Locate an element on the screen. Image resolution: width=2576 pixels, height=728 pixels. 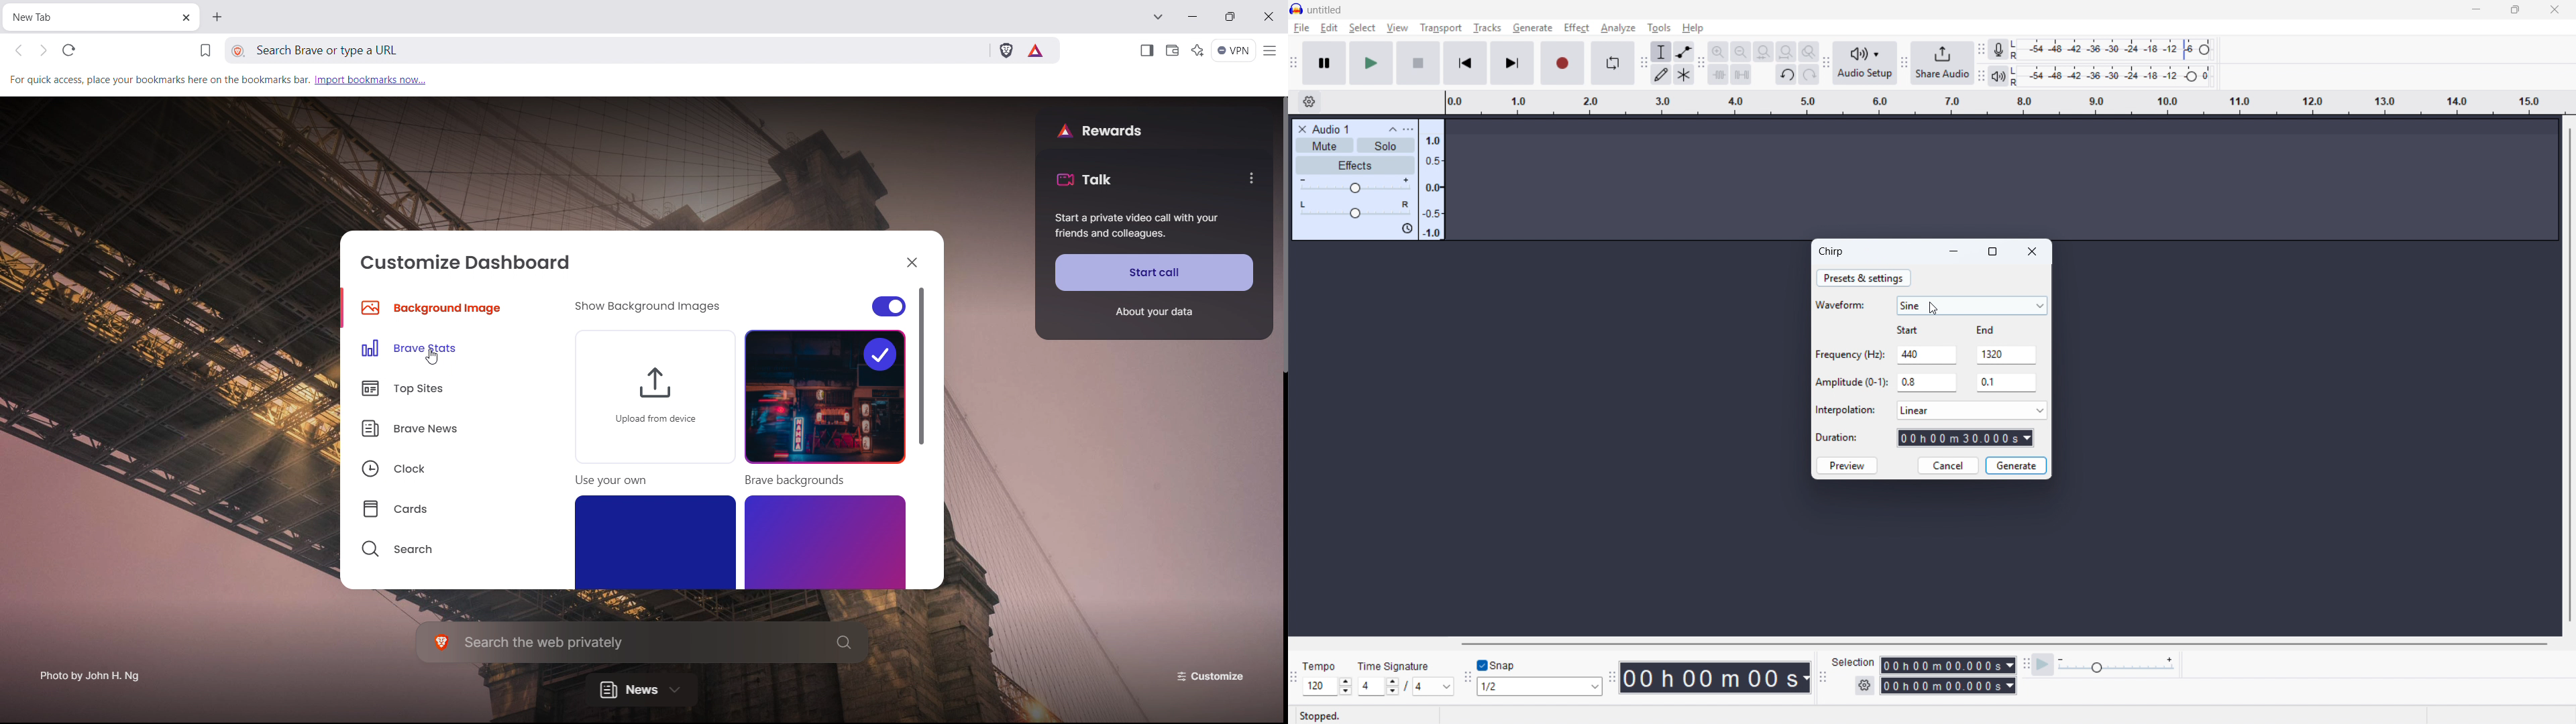
Collapse  is located at coordinates (1393, 129).